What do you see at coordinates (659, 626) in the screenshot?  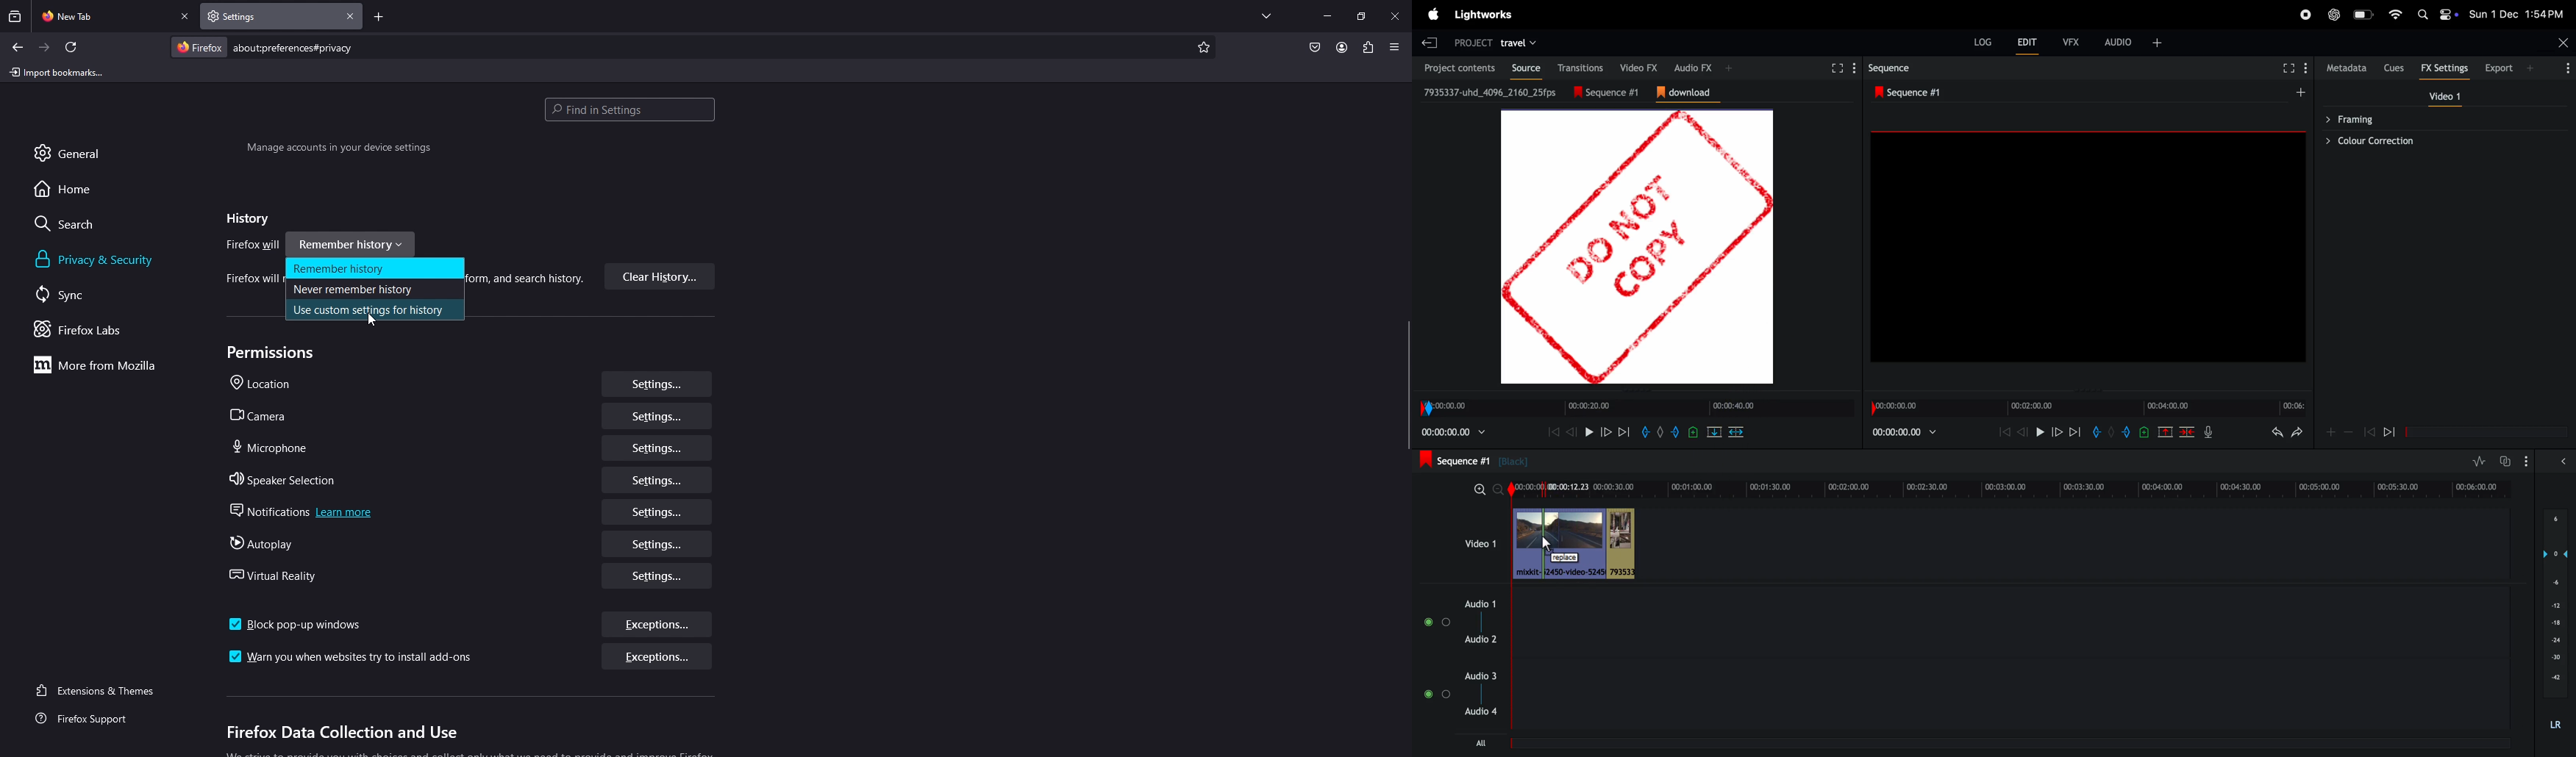 I see `exceptions` at bounding box center [659, 626].